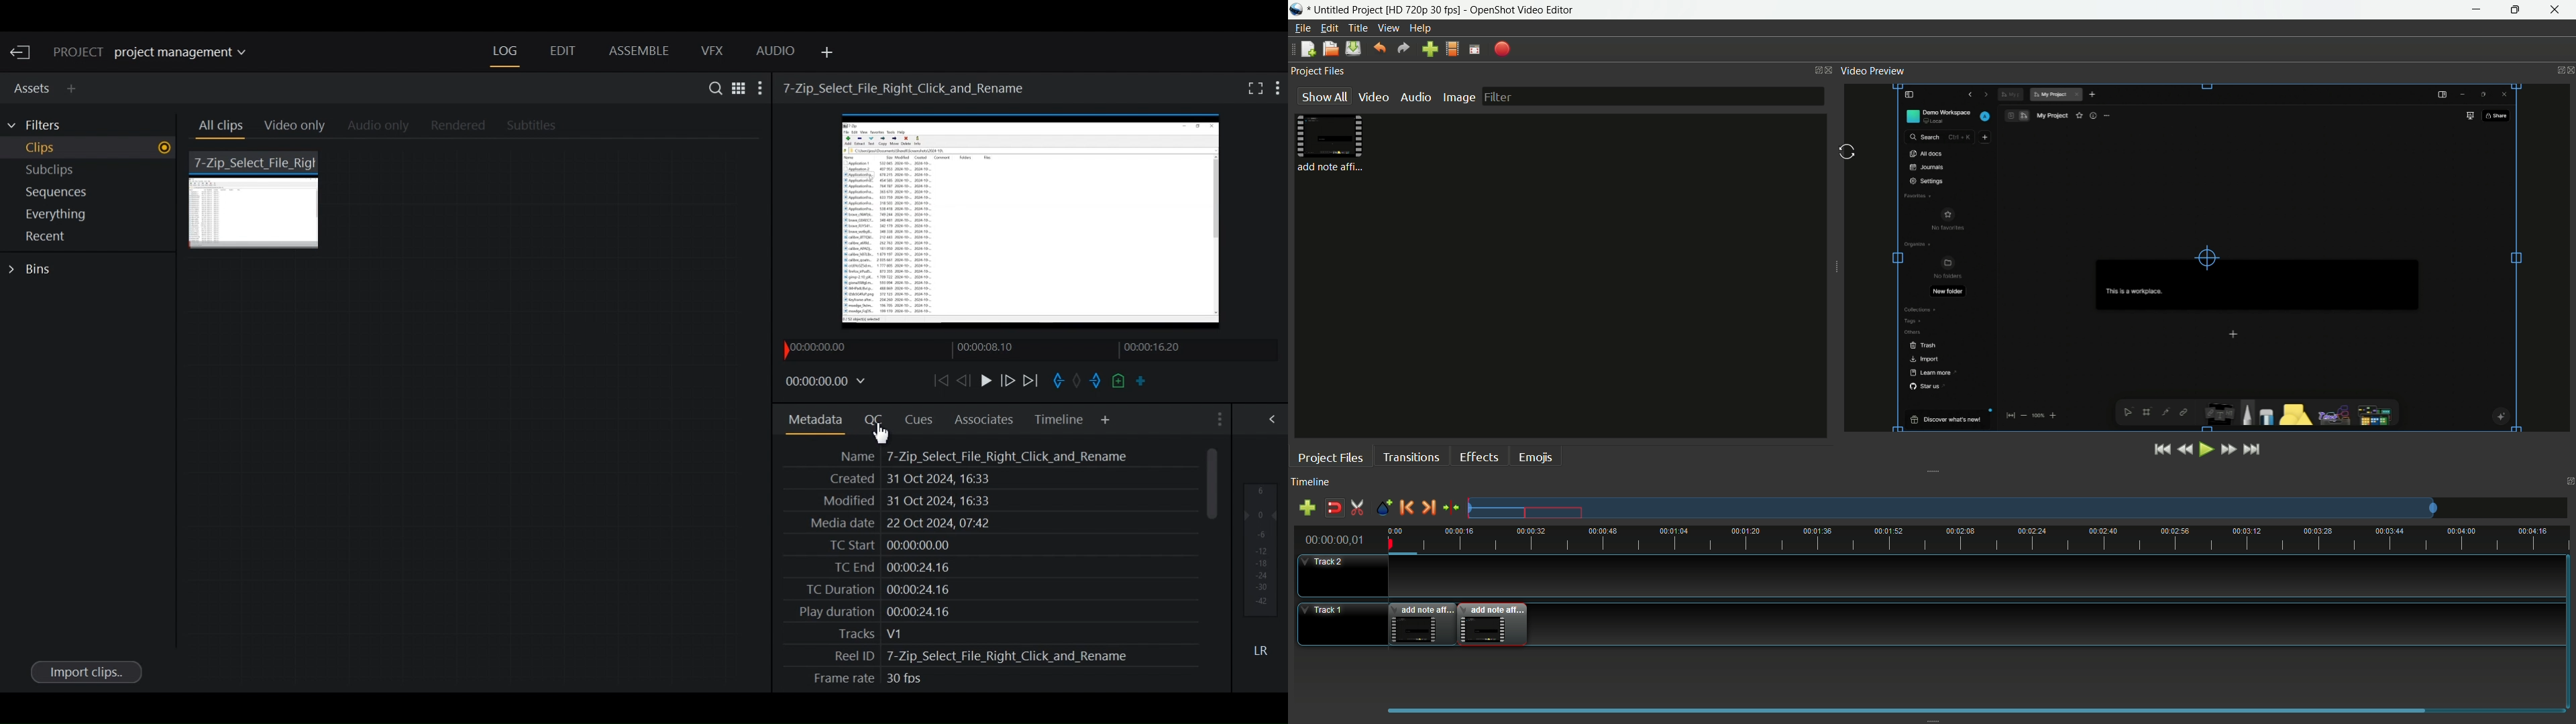  What do you see at coordinates (561, 52) in the screenshot?
I see `Edit` at bounding box center [561, 52].